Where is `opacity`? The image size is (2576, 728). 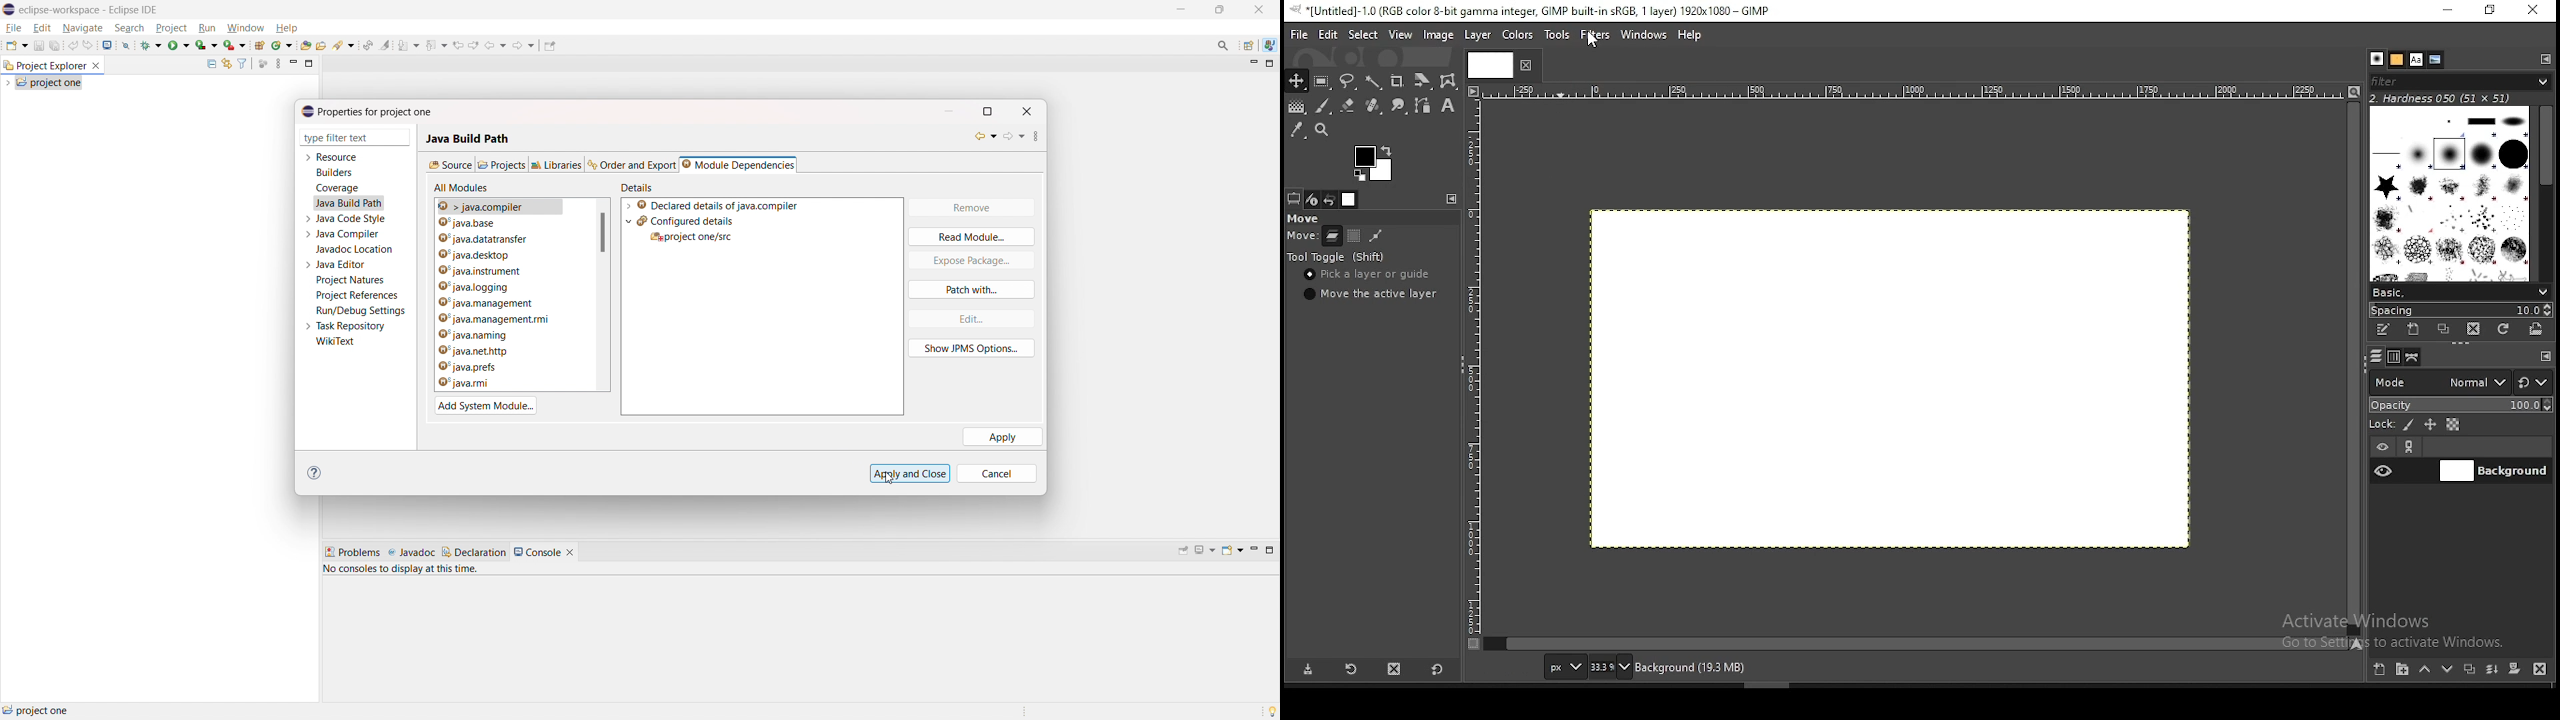 opacity is located at coordinates (2463, 405).